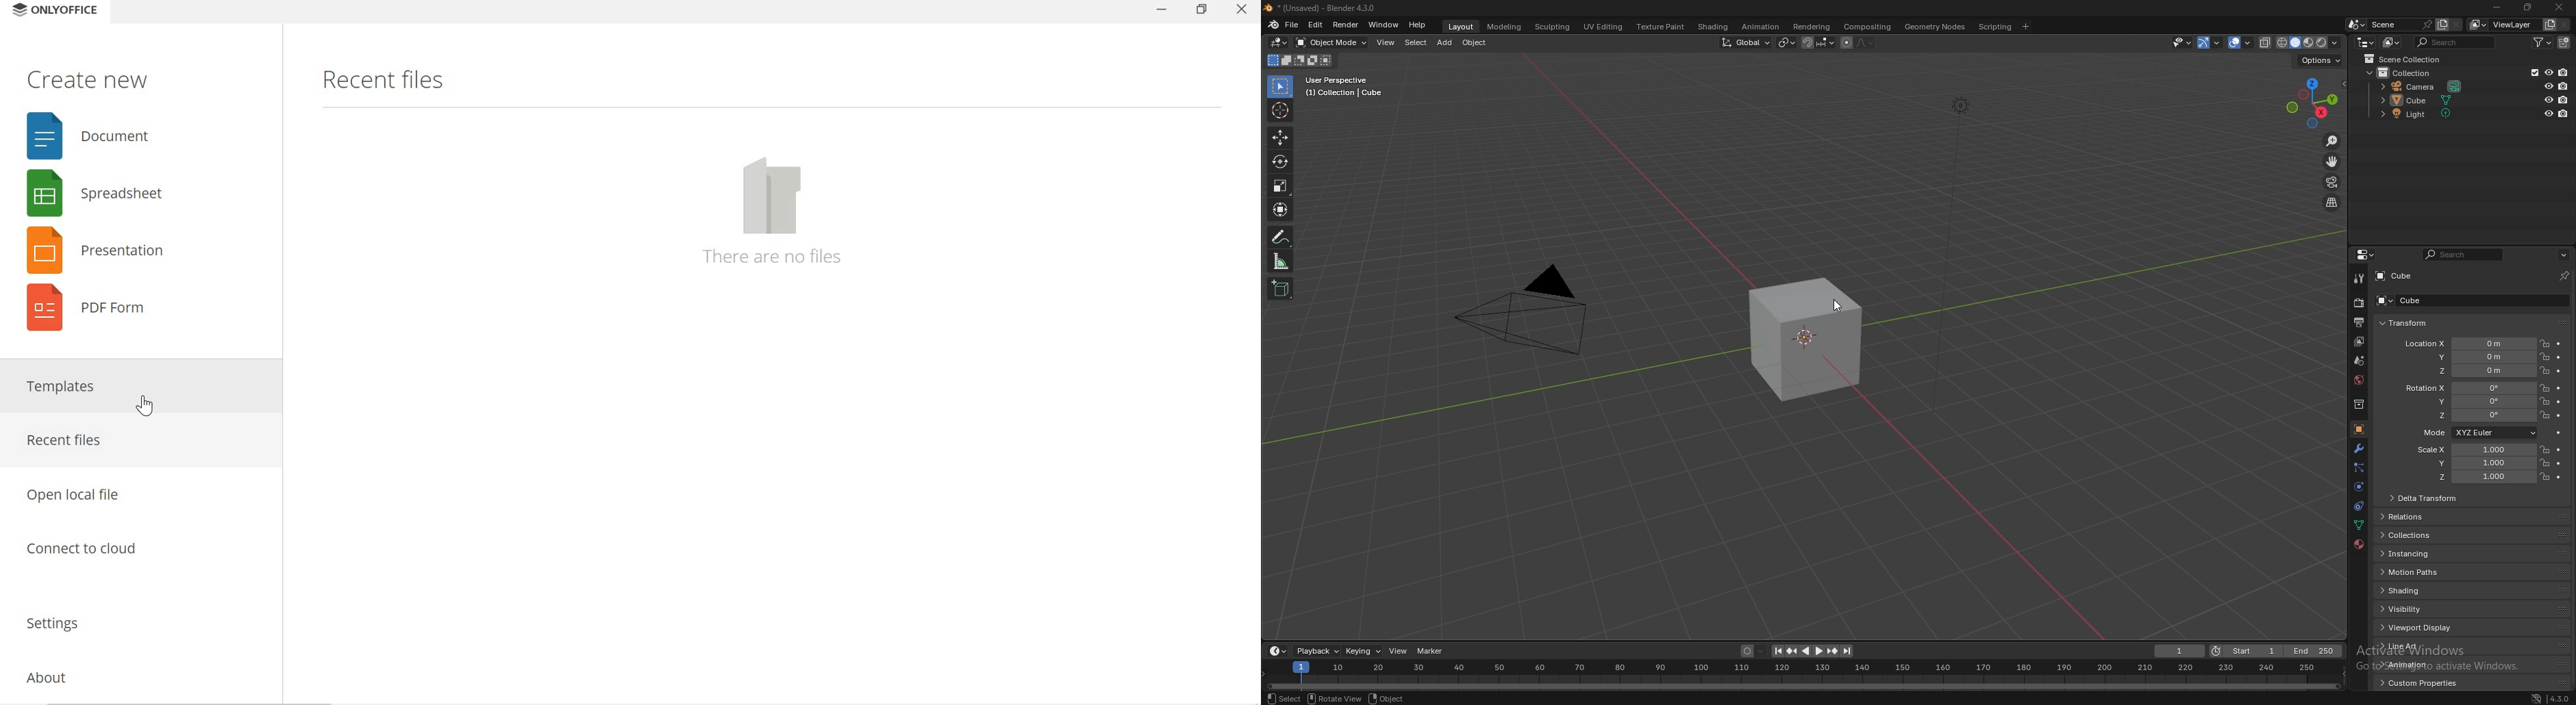  I want to click on file, so click(1292, 25).